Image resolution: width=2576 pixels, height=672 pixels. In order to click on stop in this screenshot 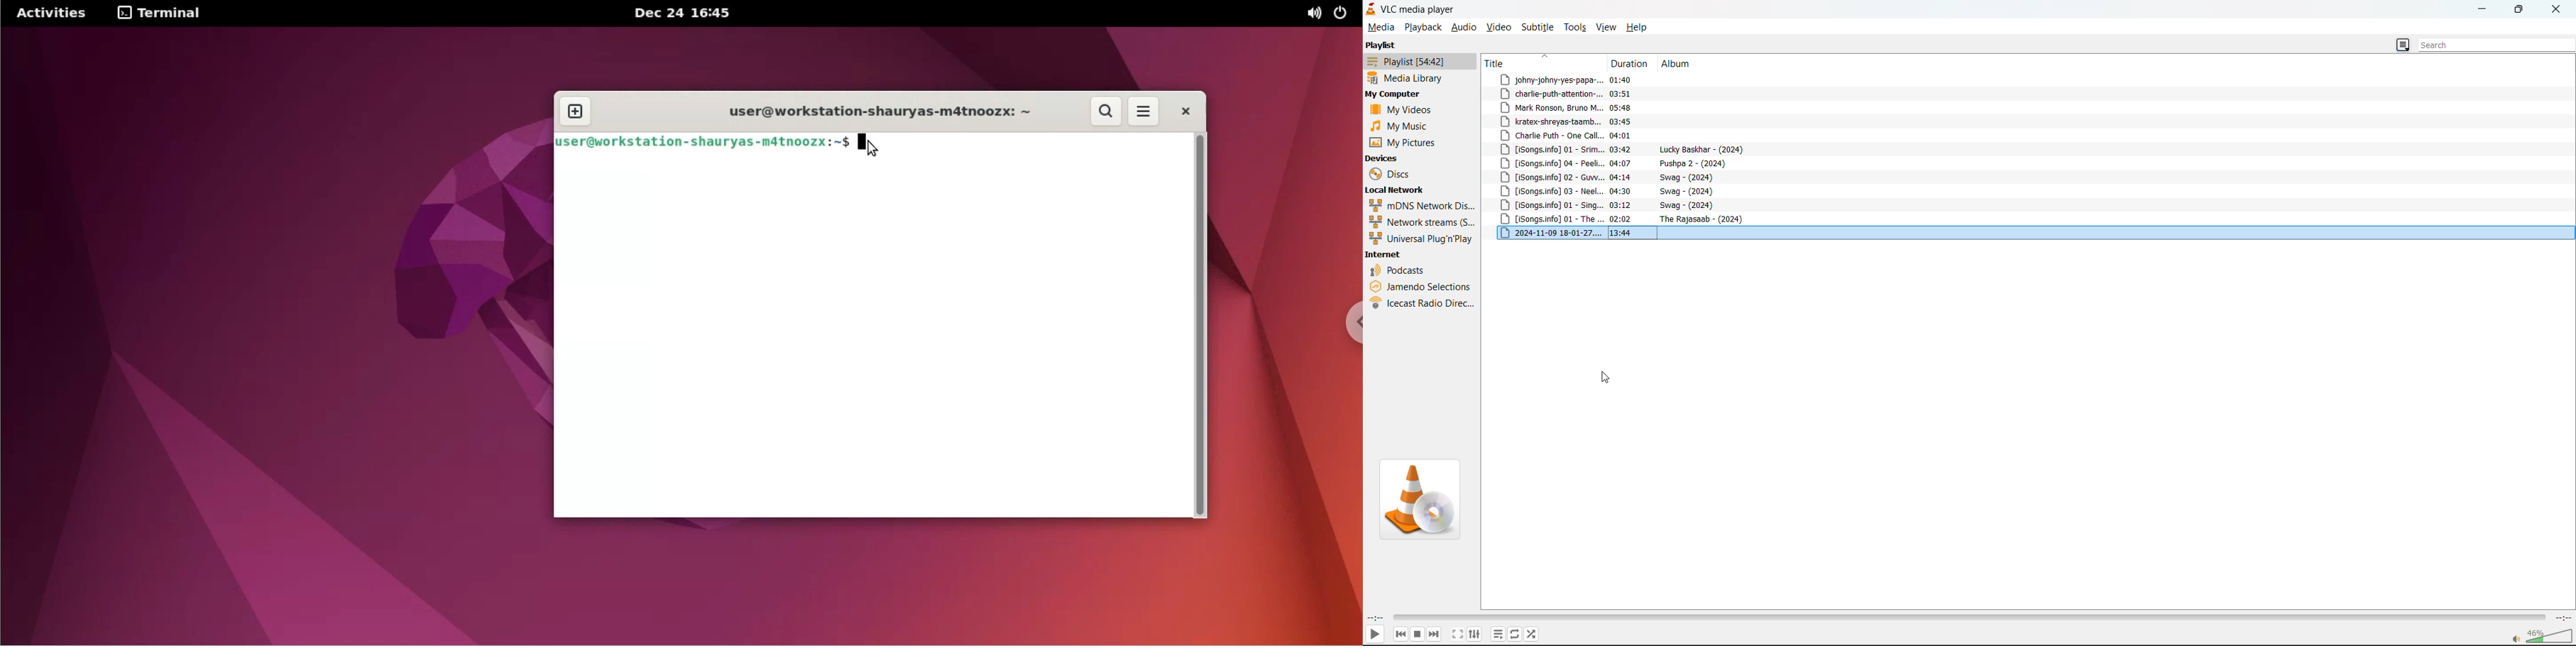, I will do `click(1417, 633)`.